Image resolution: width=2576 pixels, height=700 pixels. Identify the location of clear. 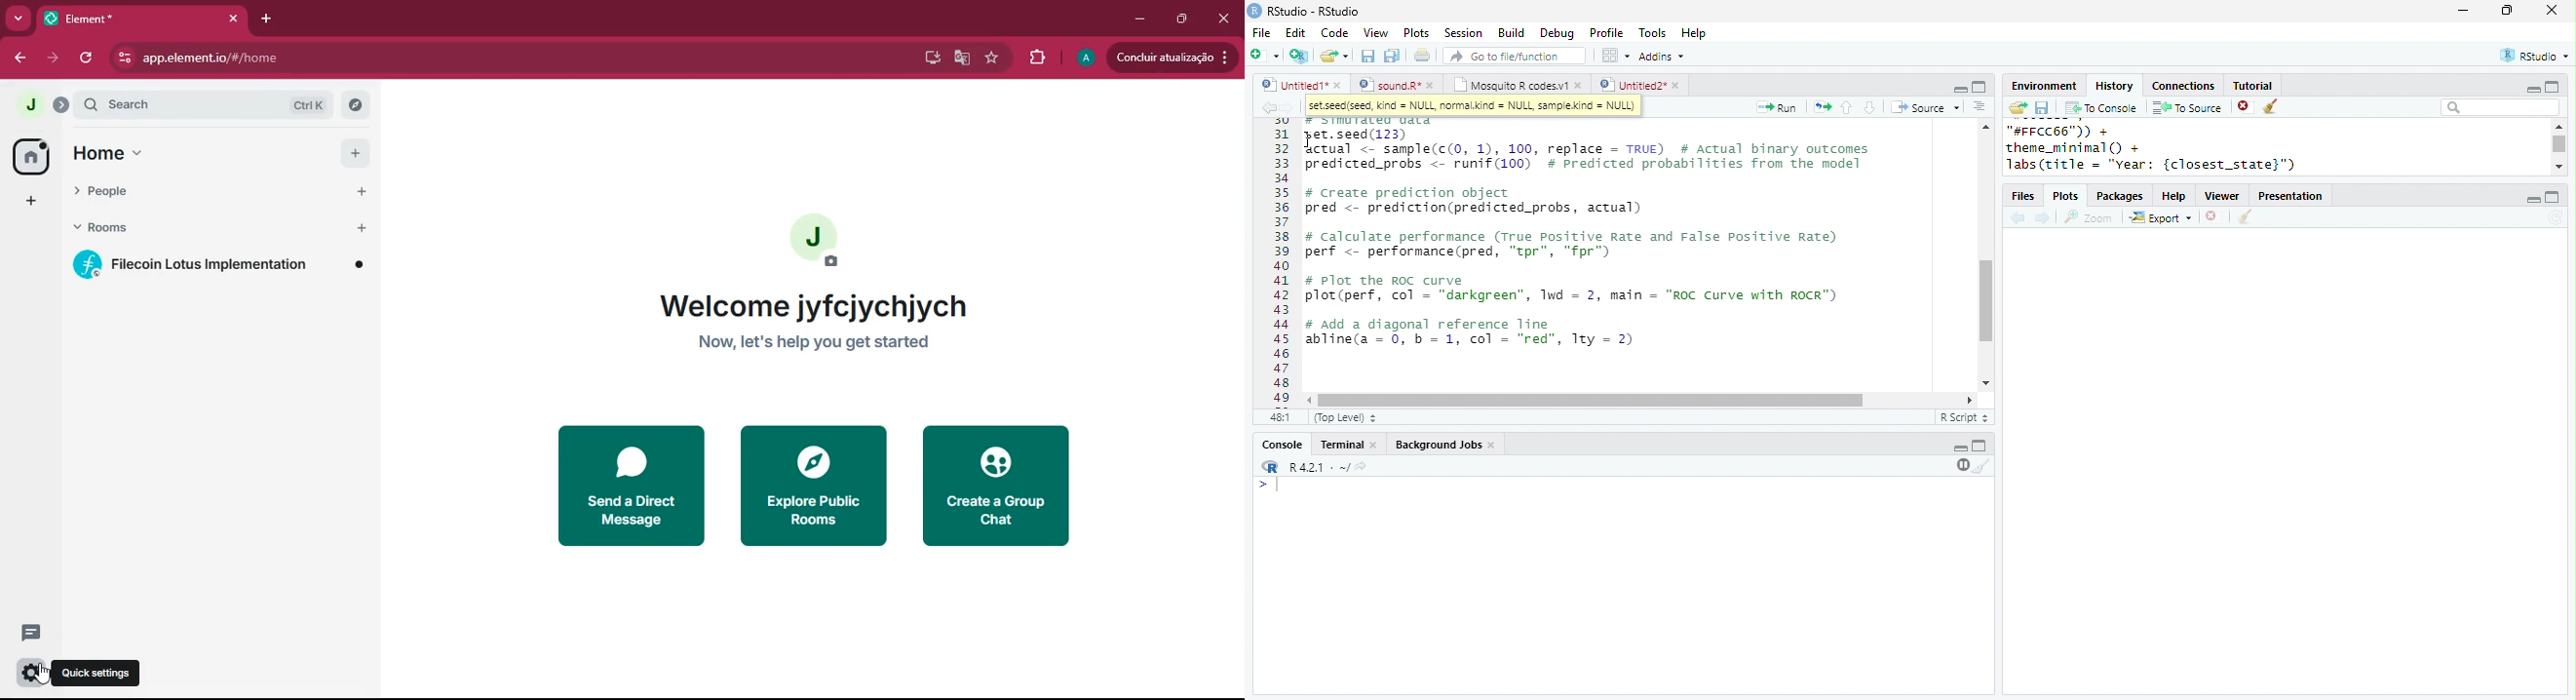
(2245, 217).